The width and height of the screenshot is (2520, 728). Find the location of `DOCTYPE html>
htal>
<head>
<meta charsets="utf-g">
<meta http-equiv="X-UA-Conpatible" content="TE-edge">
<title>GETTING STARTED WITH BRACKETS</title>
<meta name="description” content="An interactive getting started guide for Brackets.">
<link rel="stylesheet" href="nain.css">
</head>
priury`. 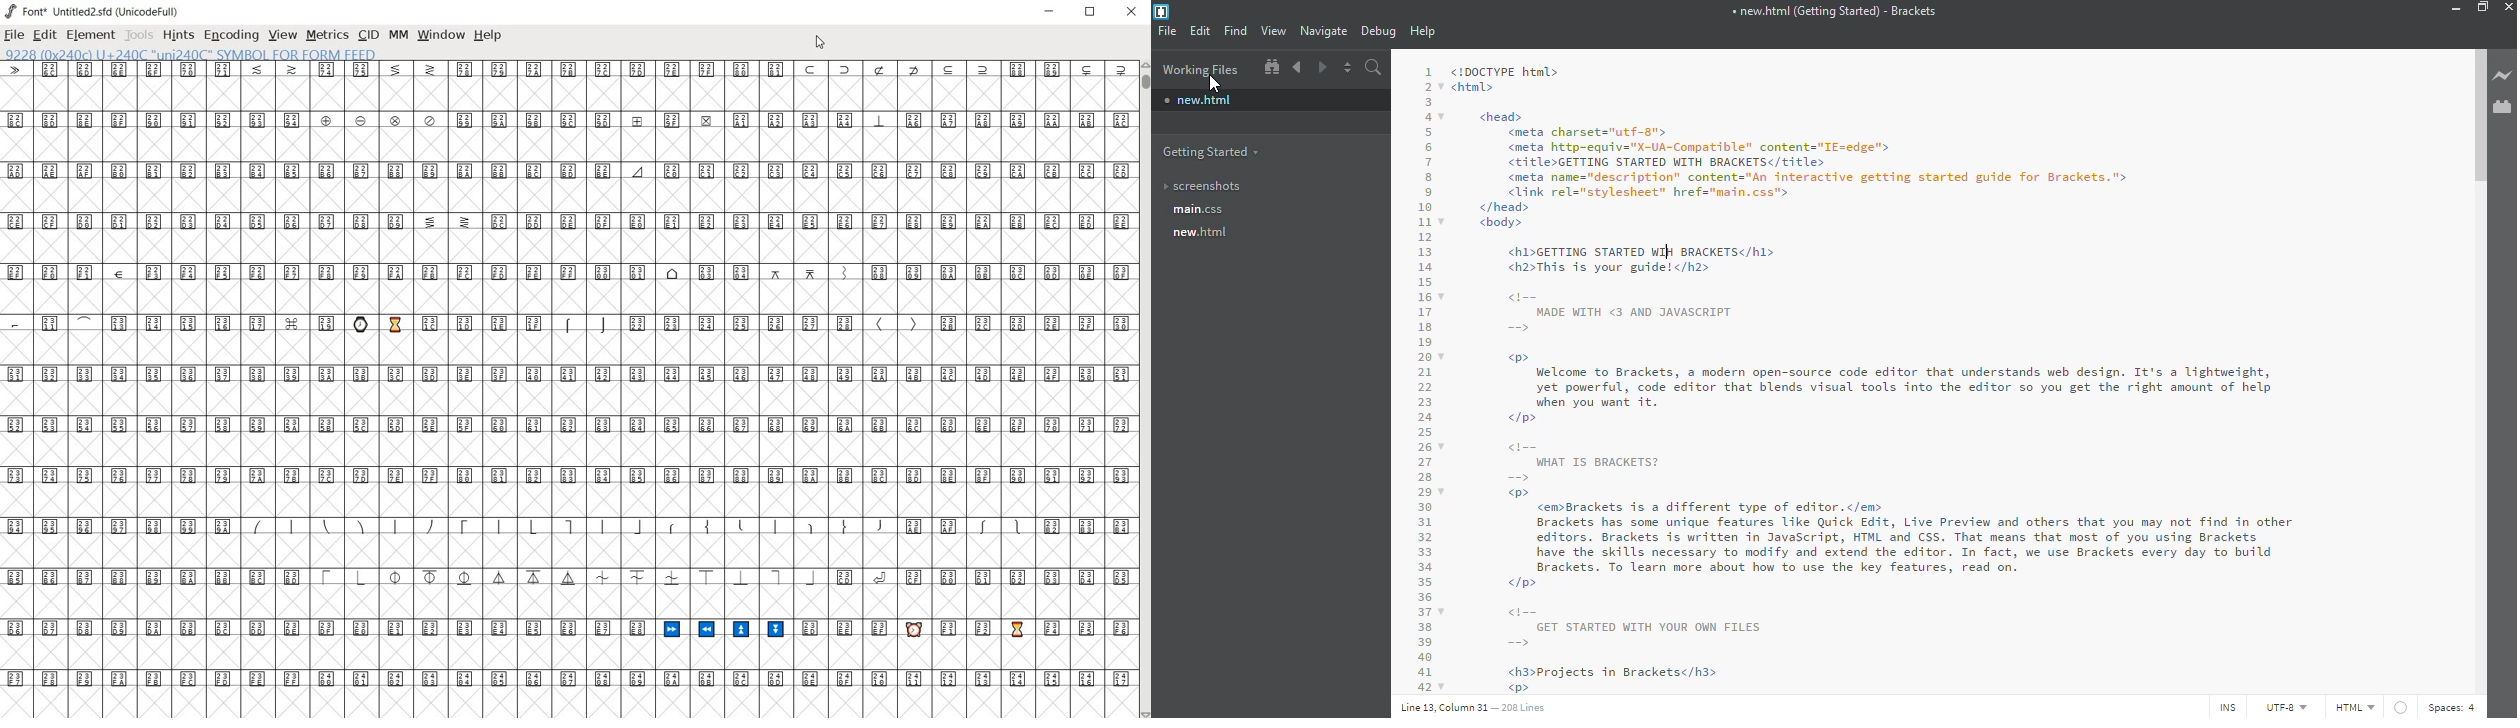

DOCTYPE html>
htal>
<head>
<meta charsets="utf-g">
<meta http-equiv="X-UA-Conpatible" content="TE-edge">
<title>GETTING STARTED WITH BRACKETS</title>
<meta name="description” content="An interactive getting started guide for Brackets.">
<link rel="stylesheet" href="nain.css">
</head>
priury is located at coordinates (1824, 146).